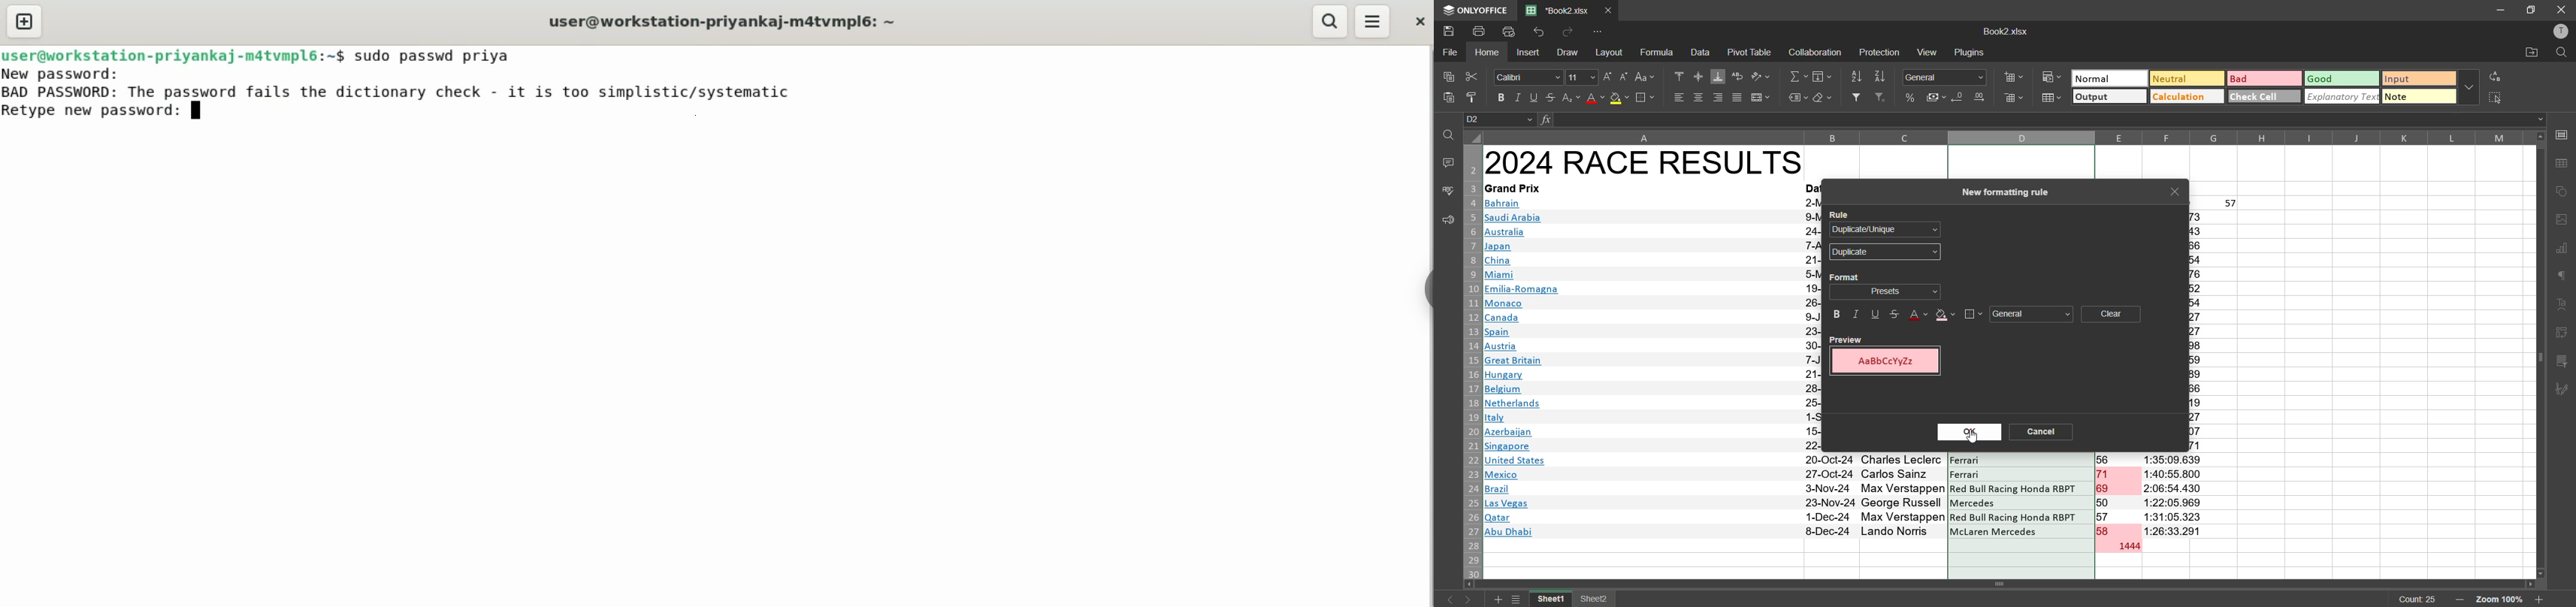 The image size is (2576, 616). What do you see at coordinates (1881, 96) in the screenshot?
I see `clear filter` at bounding box center [1881, 96].